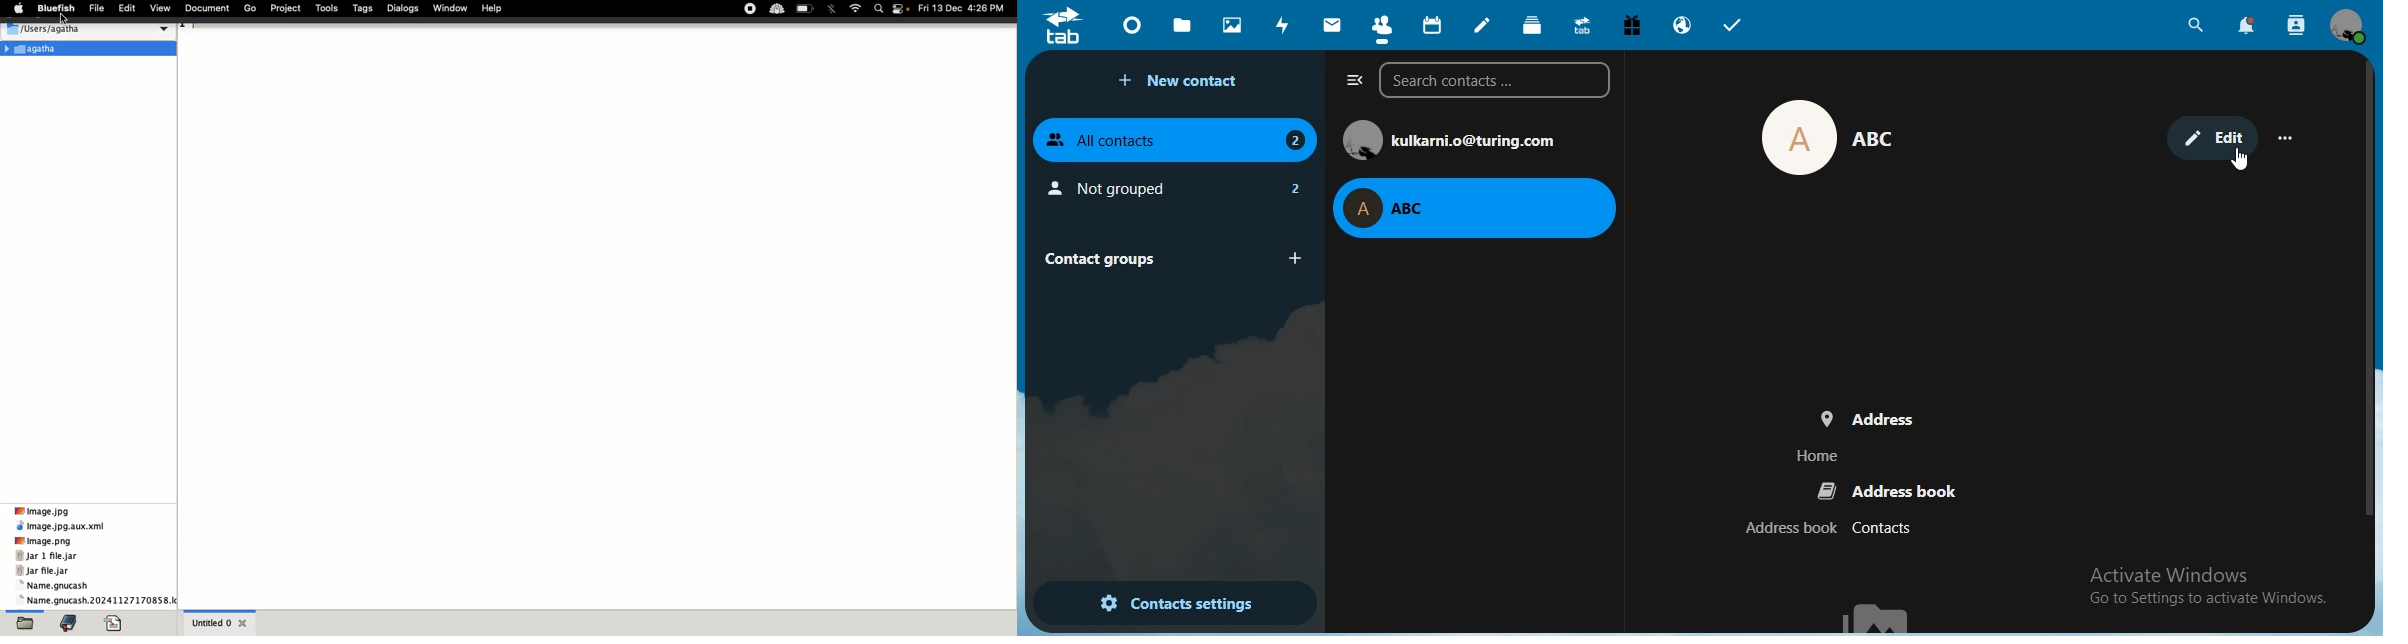 This screenshot has height=644, width=2408. I want to click on Notification, so click(904, 10).